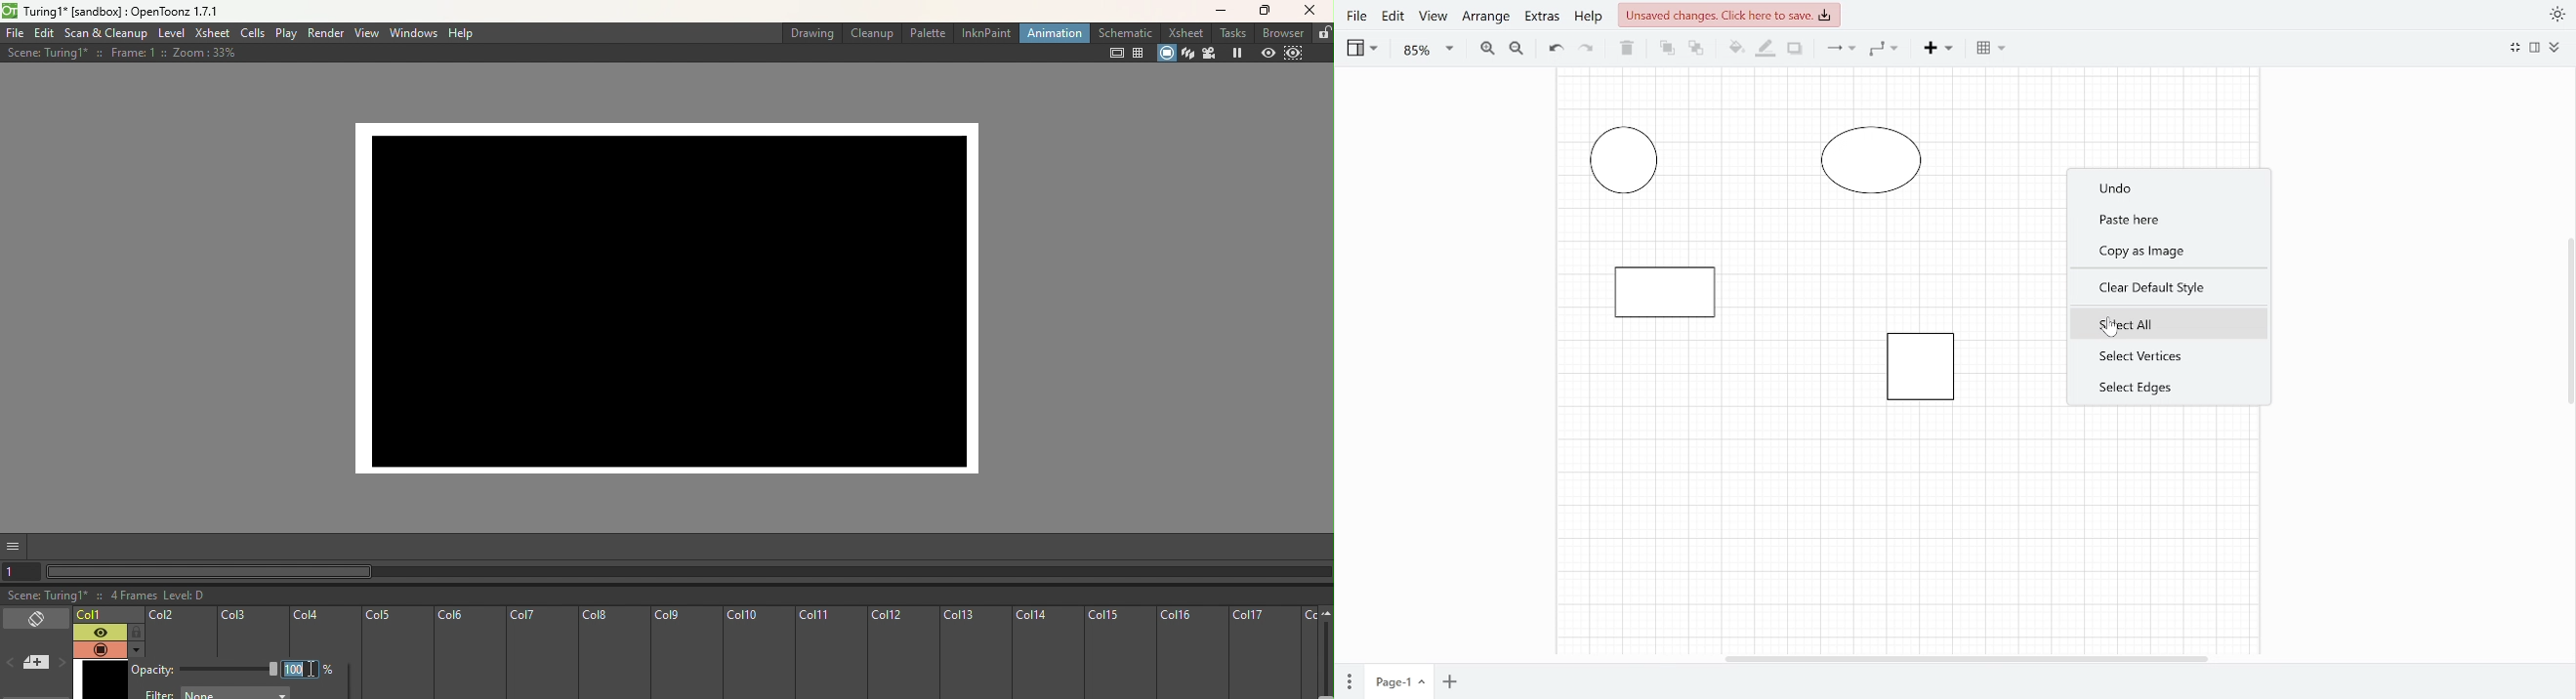  What do you see at coordinates (1967, 657) in the screenshot?
I see `Horizontal scrollbar` at bounding box center [1967, 657].